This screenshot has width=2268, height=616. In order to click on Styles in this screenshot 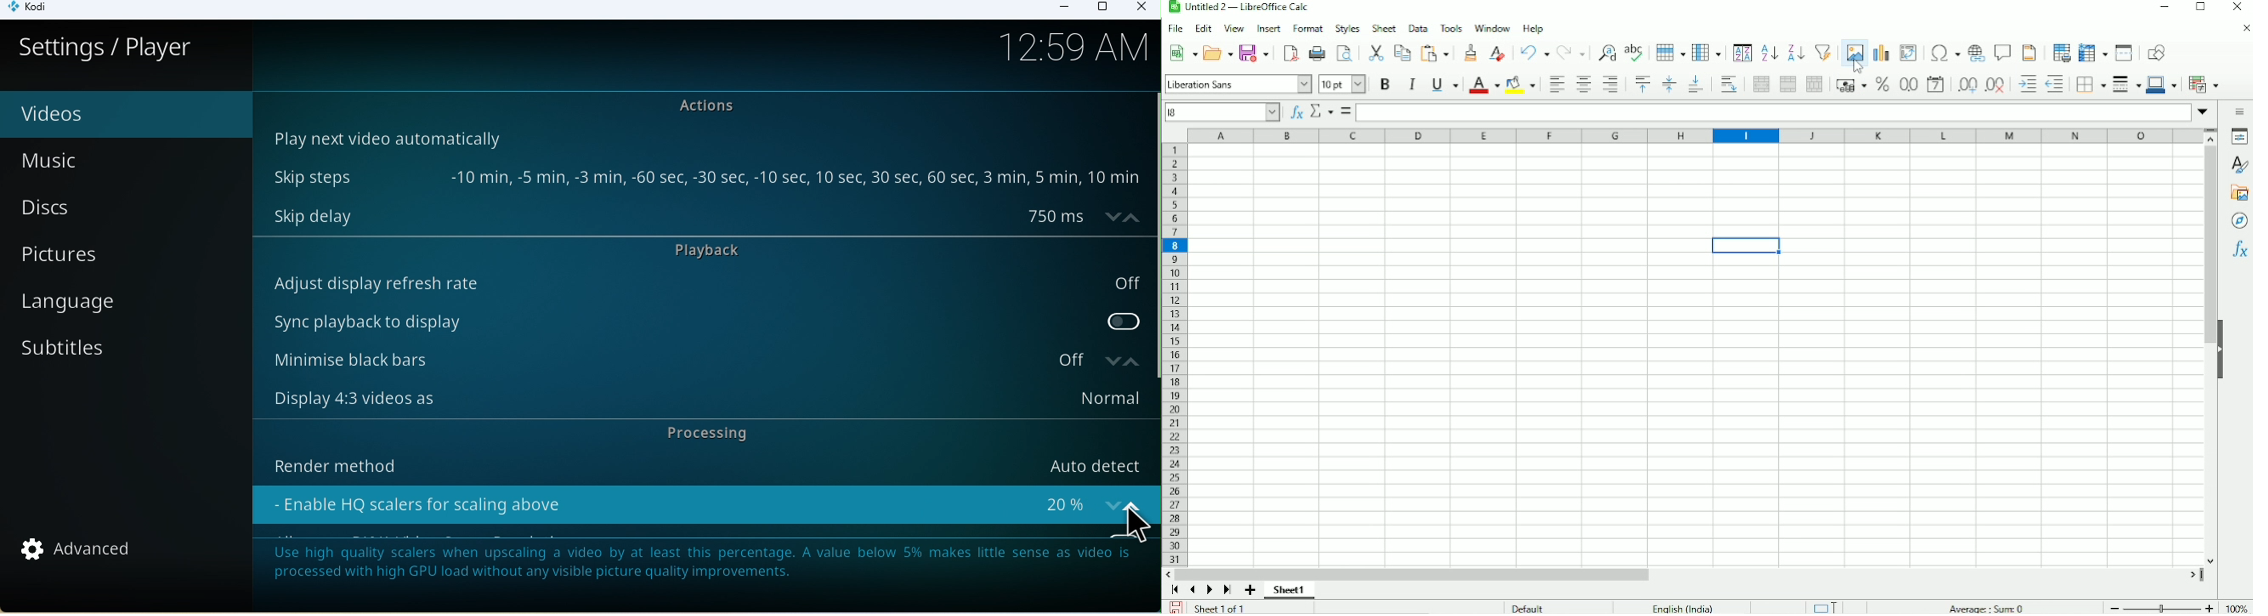, I will do `click(2238, 165)`.